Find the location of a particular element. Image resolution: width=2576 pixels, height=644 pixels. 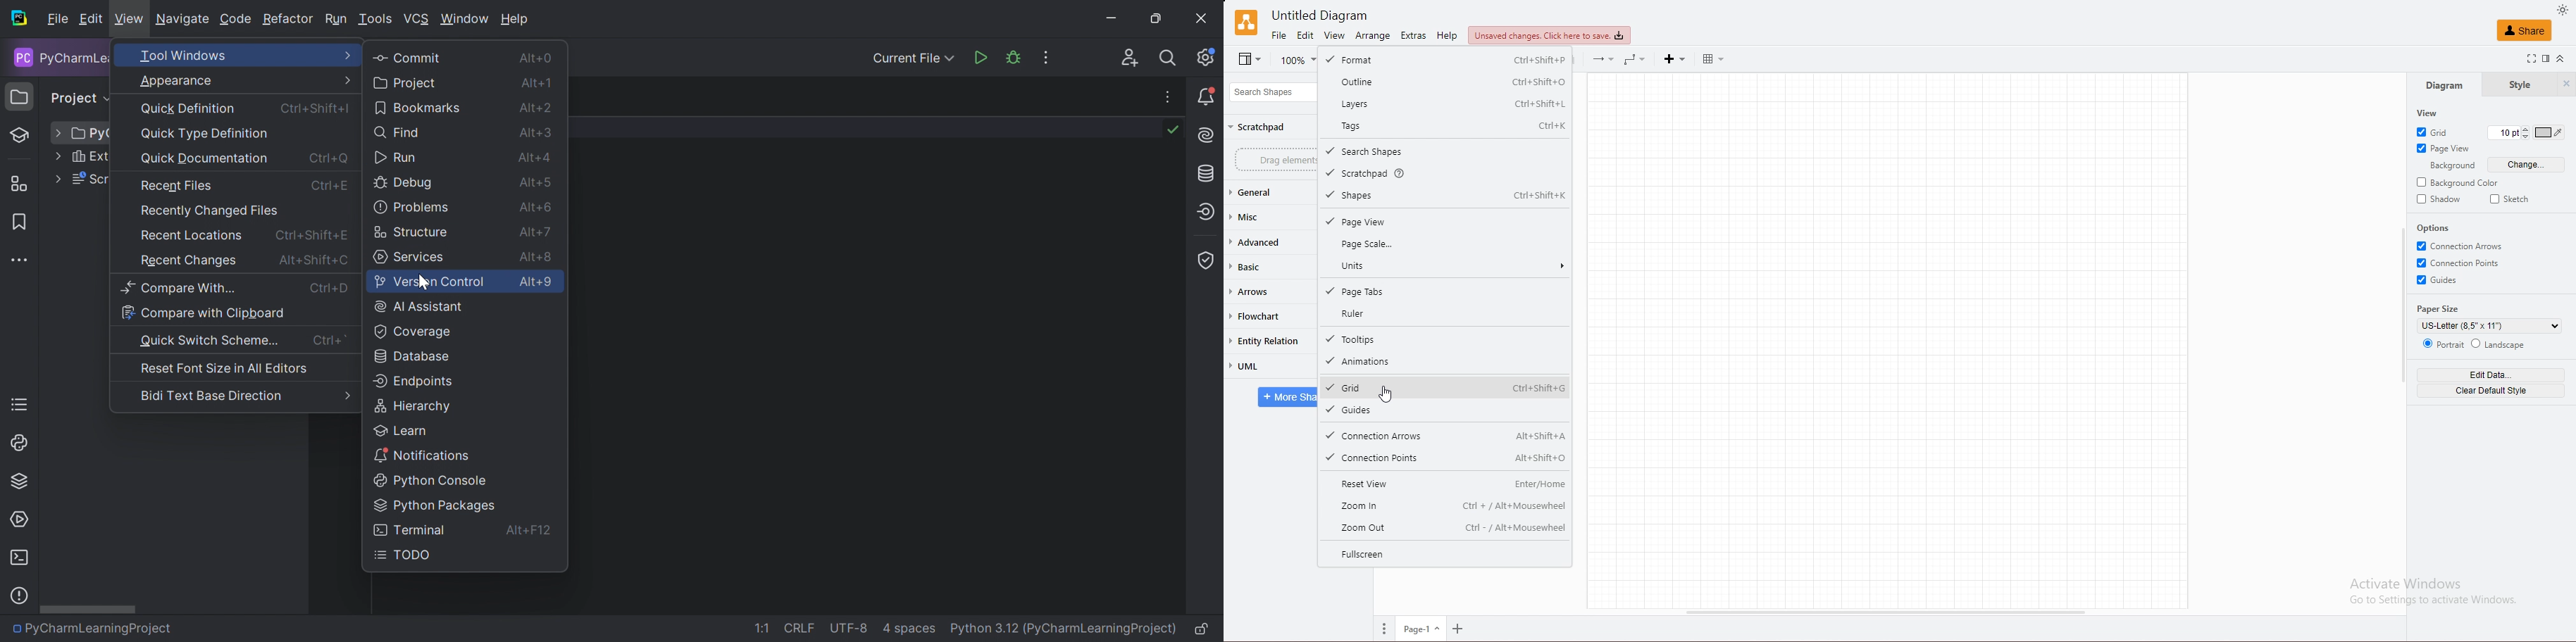

Appearance is located at coordinates (246, 80).